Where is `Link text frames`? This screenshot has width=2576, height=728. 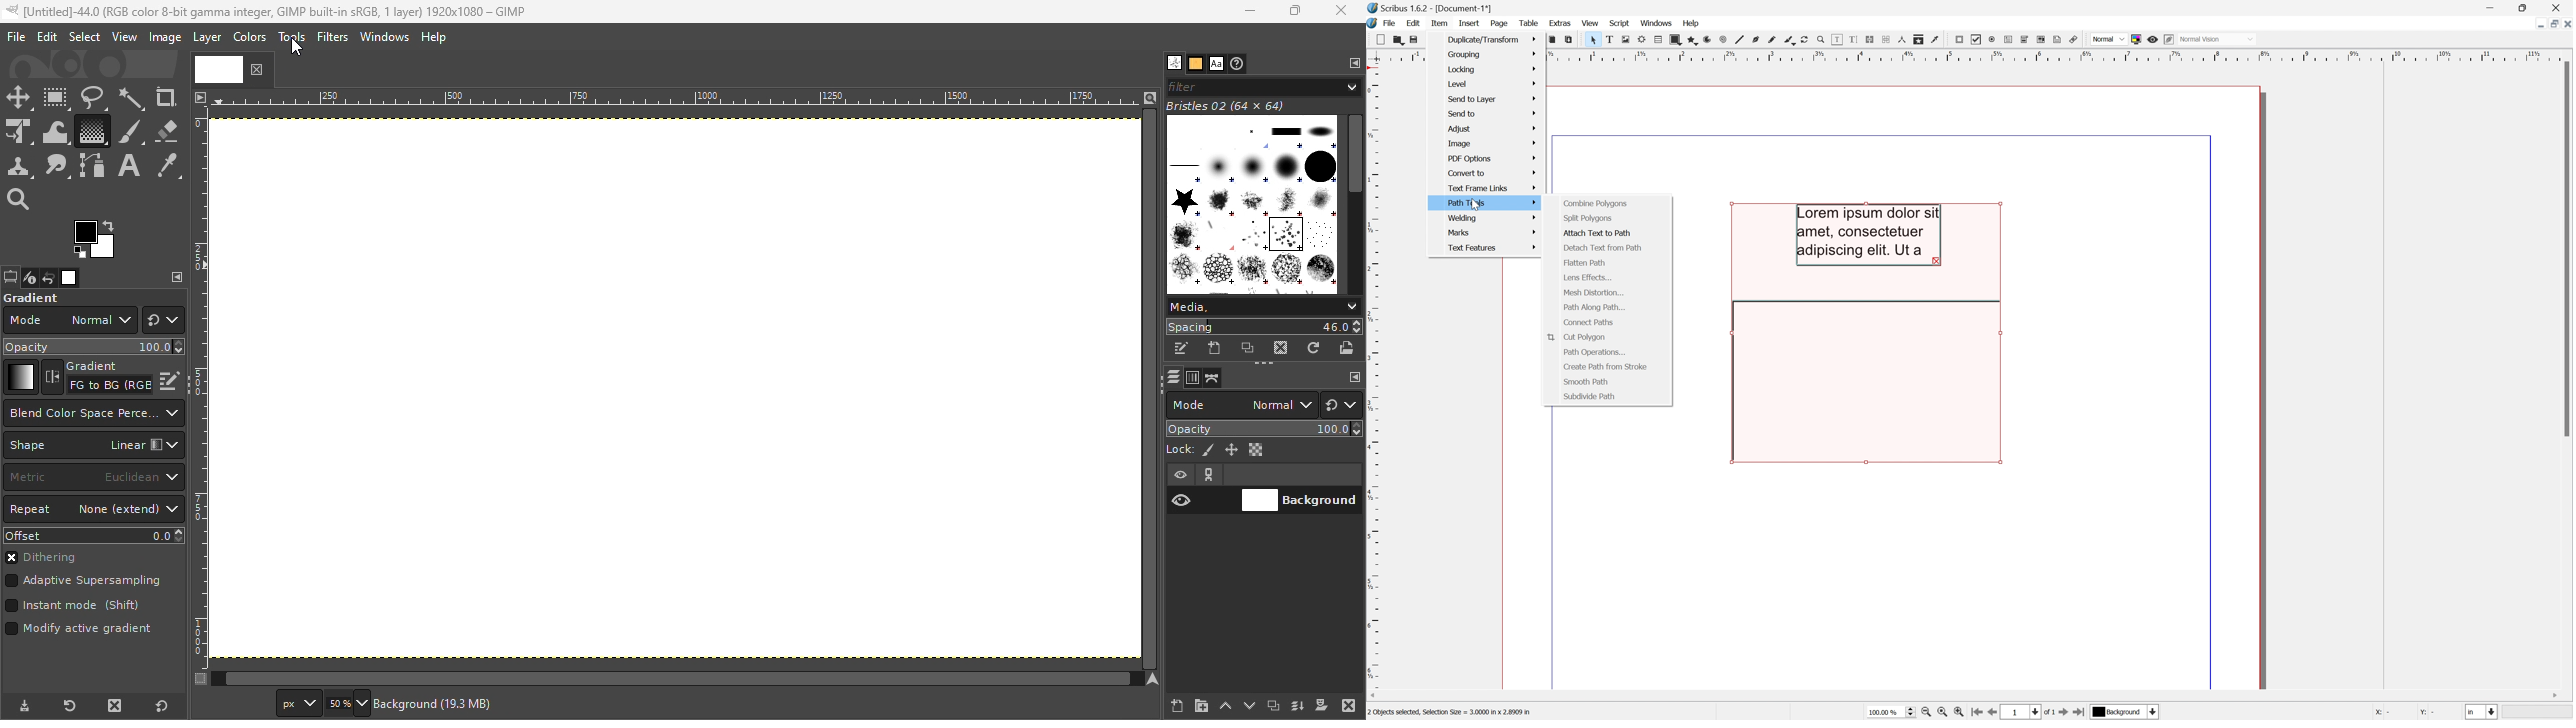
Link text frames is located at coordinates (1869, 38).